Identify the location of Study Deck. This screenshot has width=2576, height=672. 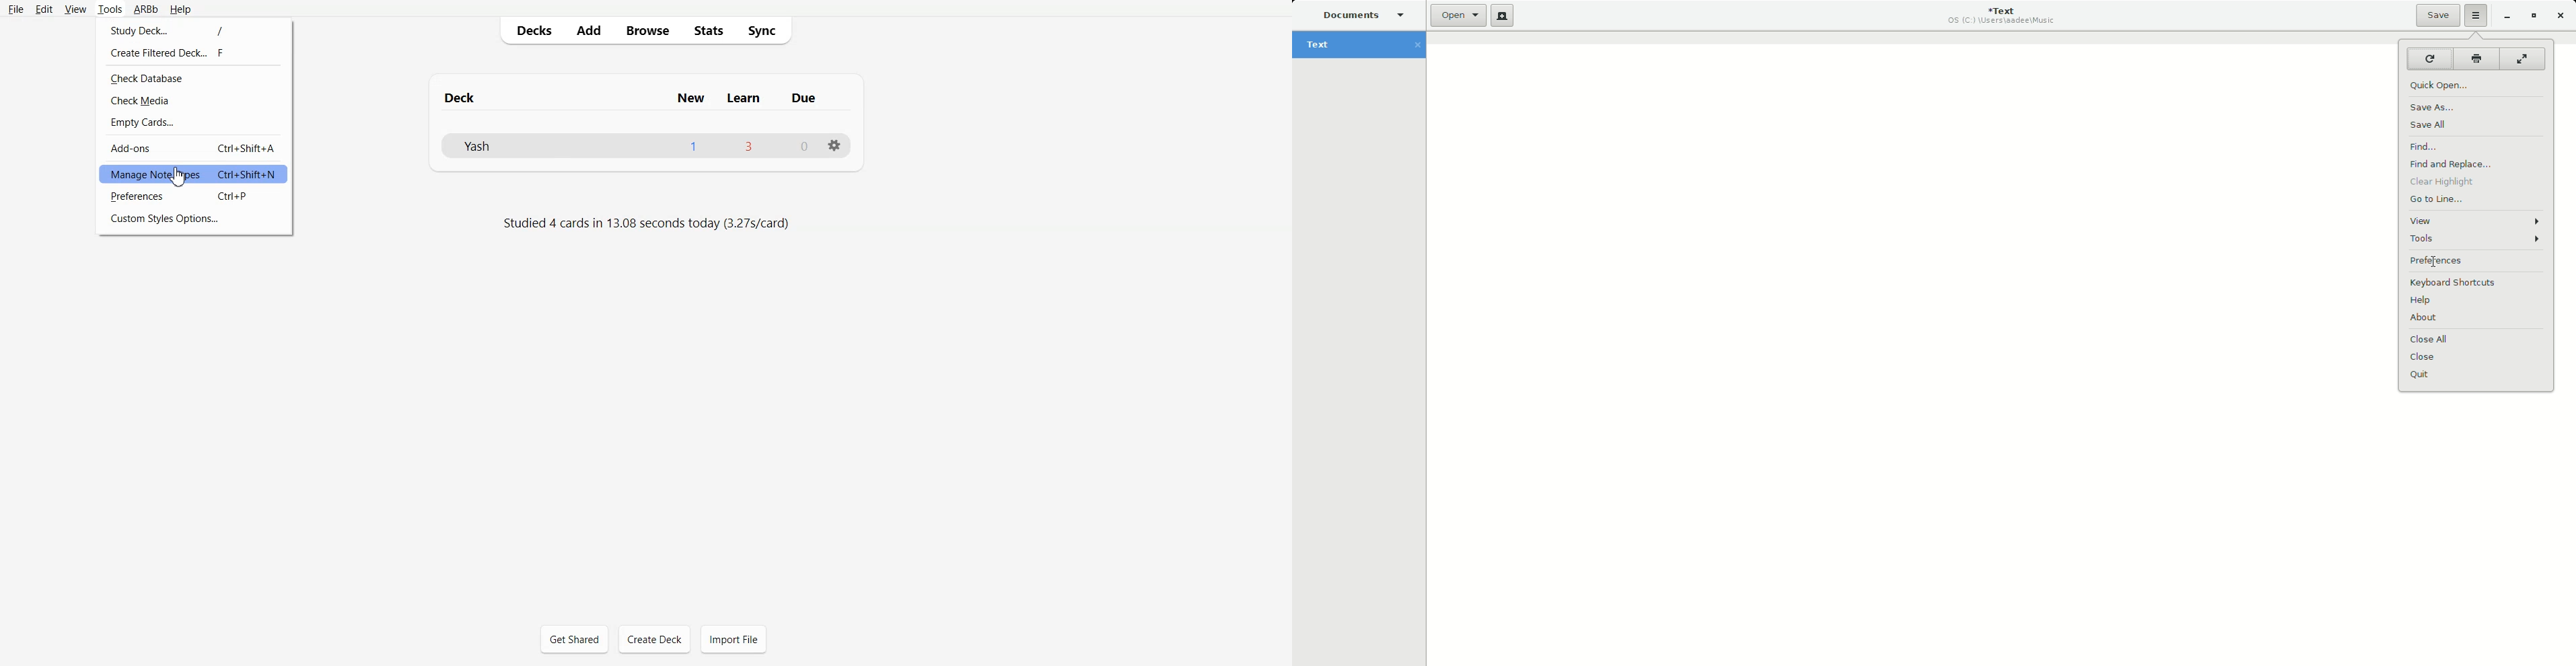
(194, 29).